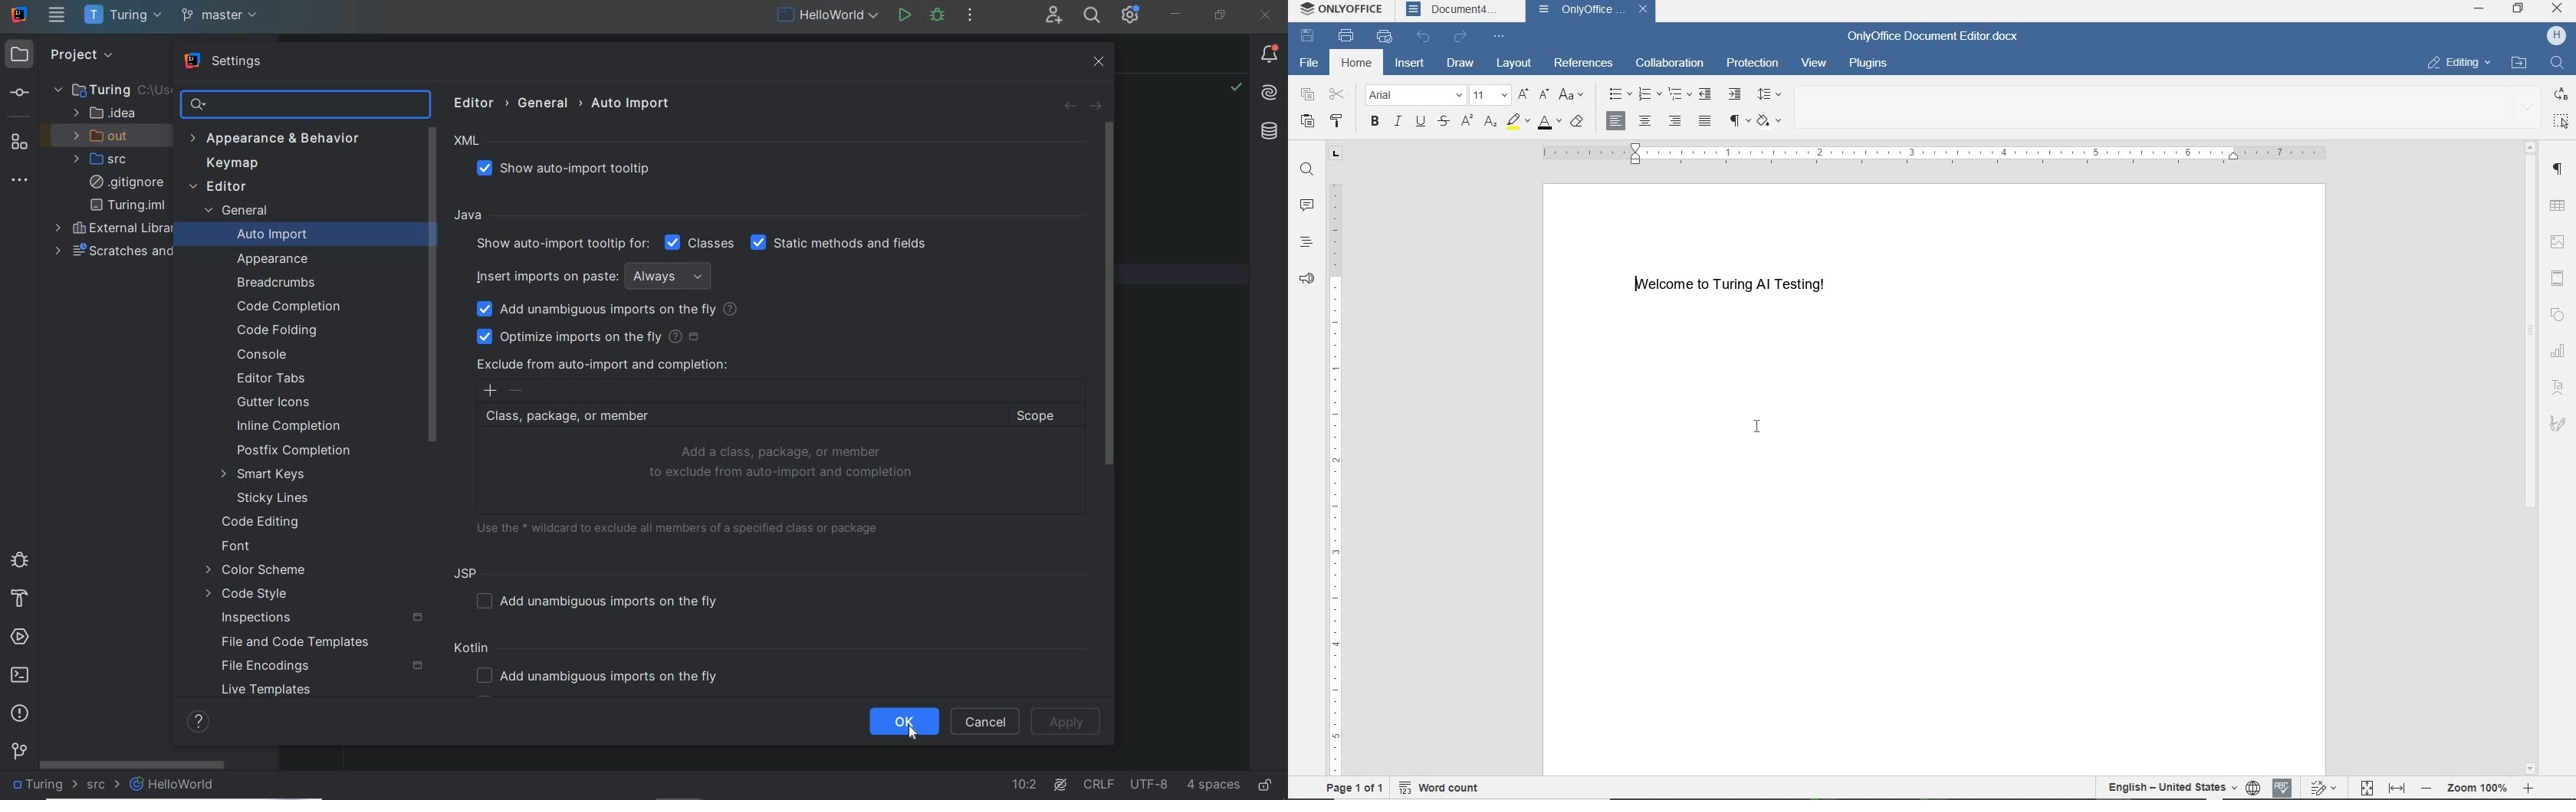 The image size is (2576, 812). What do you see at coordinates (1867, 65) in the screenshot?
I see `plugins` at bounding box center [1867, 65].